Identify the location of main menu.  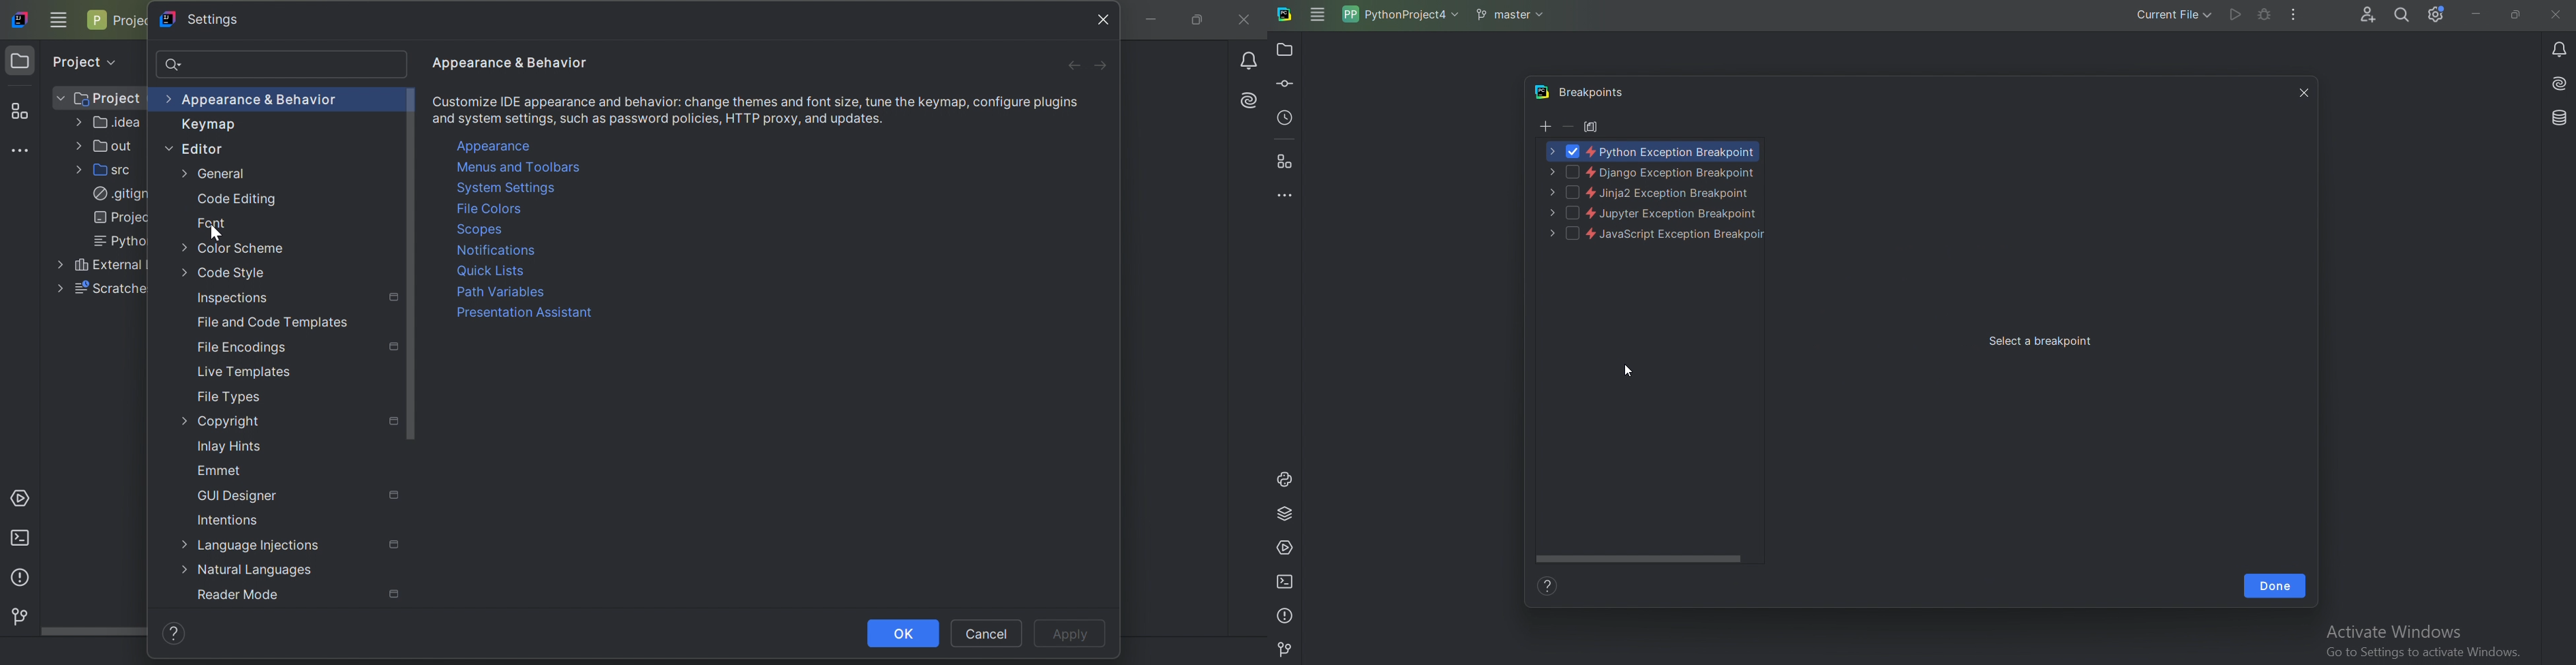
(1317, 15).